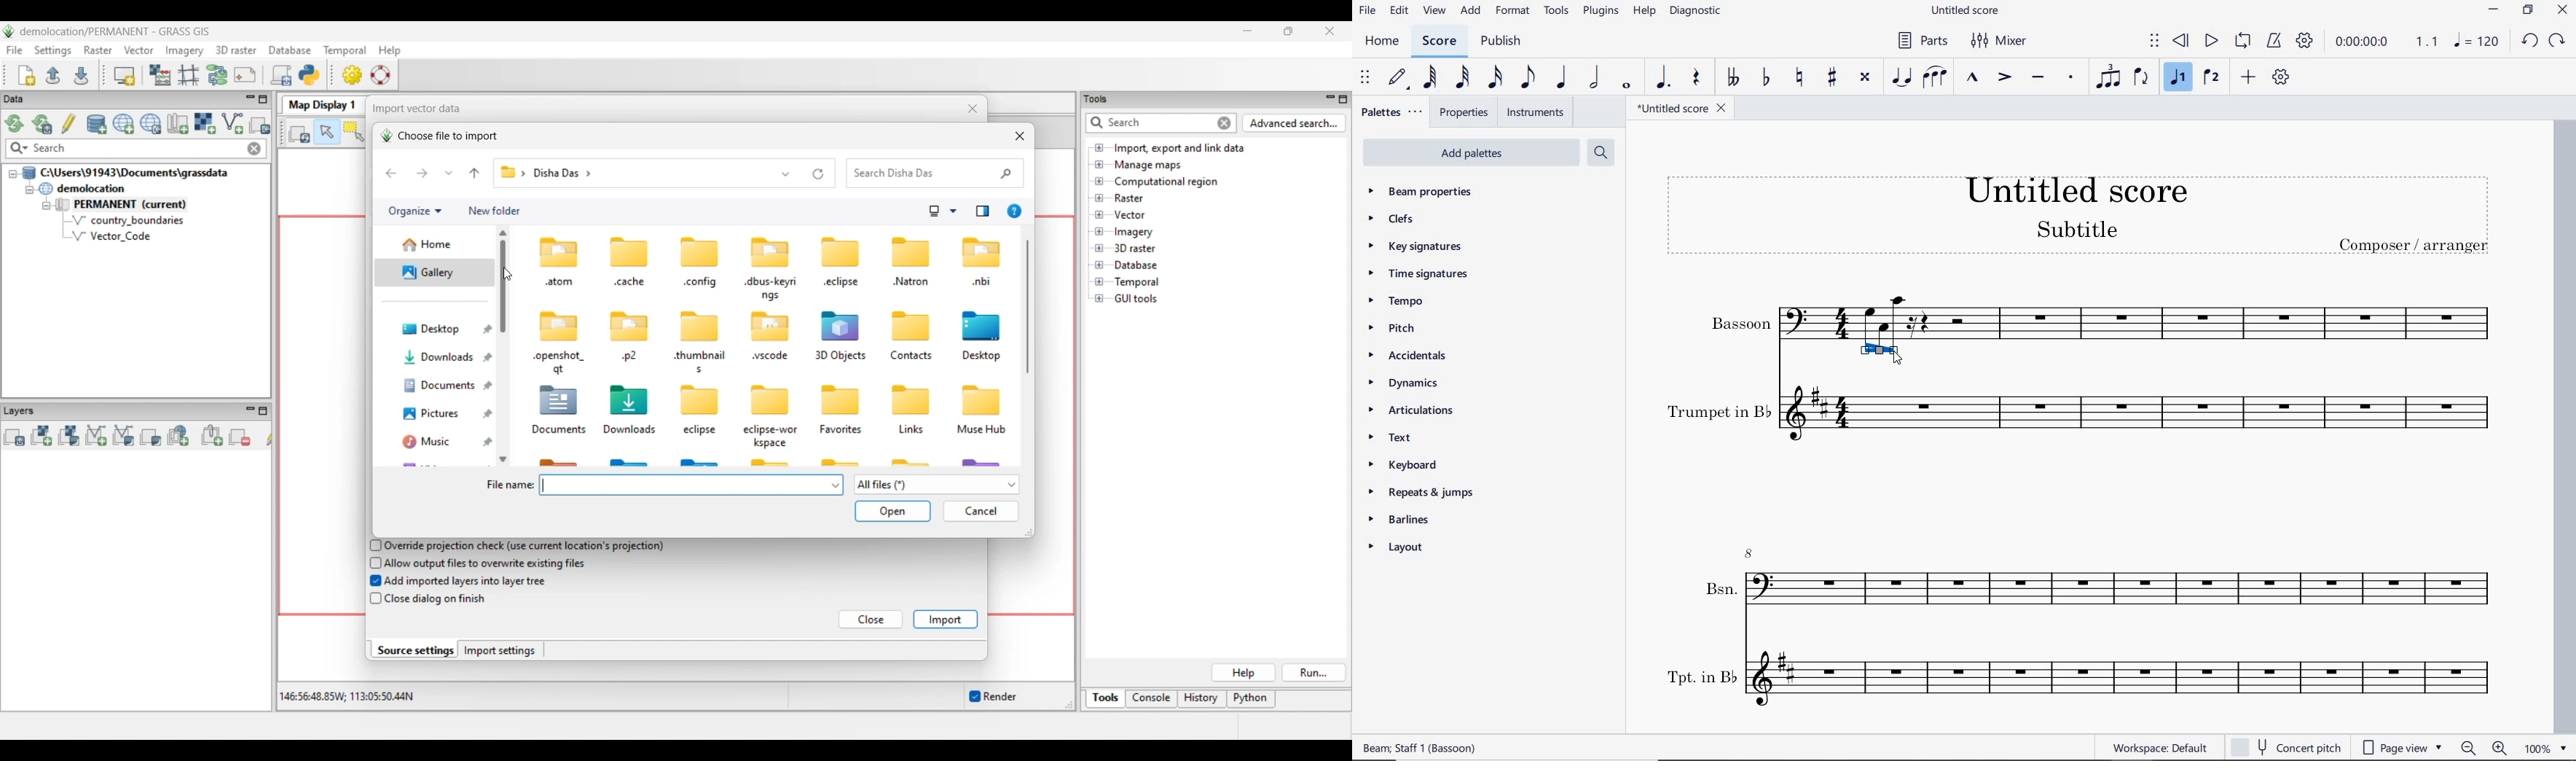  I want to click on add, so click(1470, 10).